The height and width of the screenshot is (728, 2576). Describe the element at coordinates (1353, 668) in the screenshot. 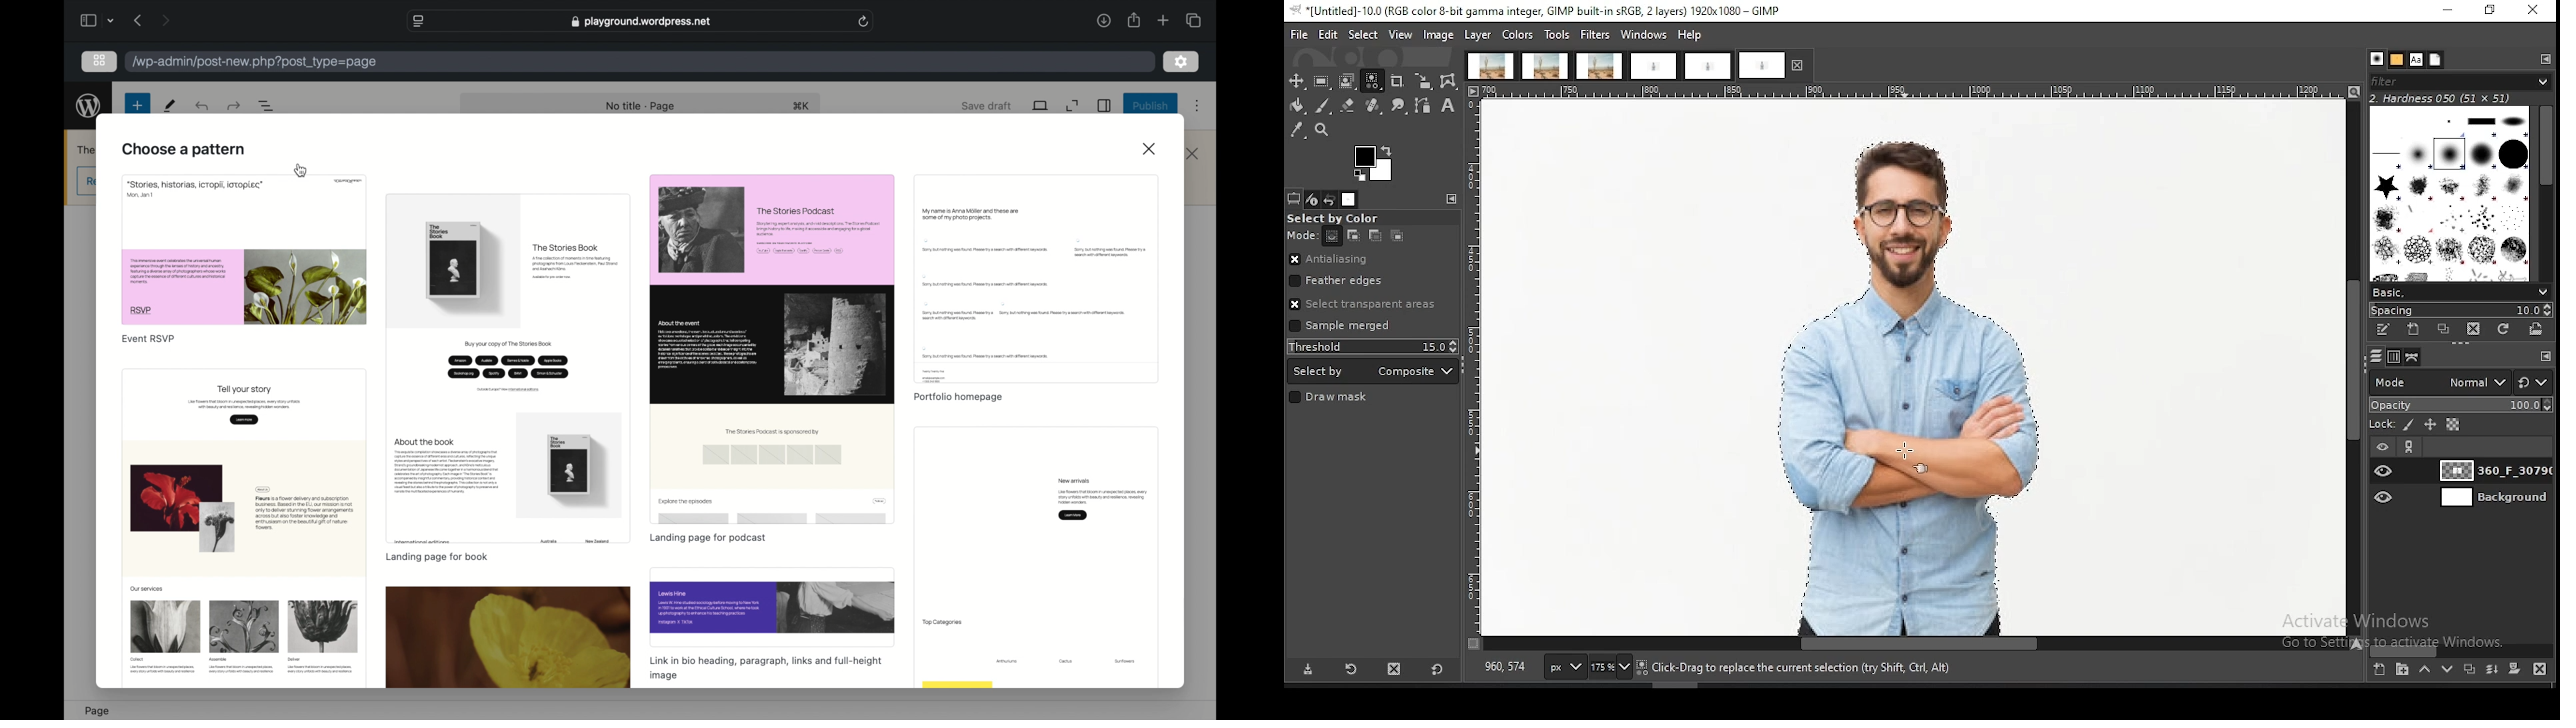

I see `restore tool preset` at that location.